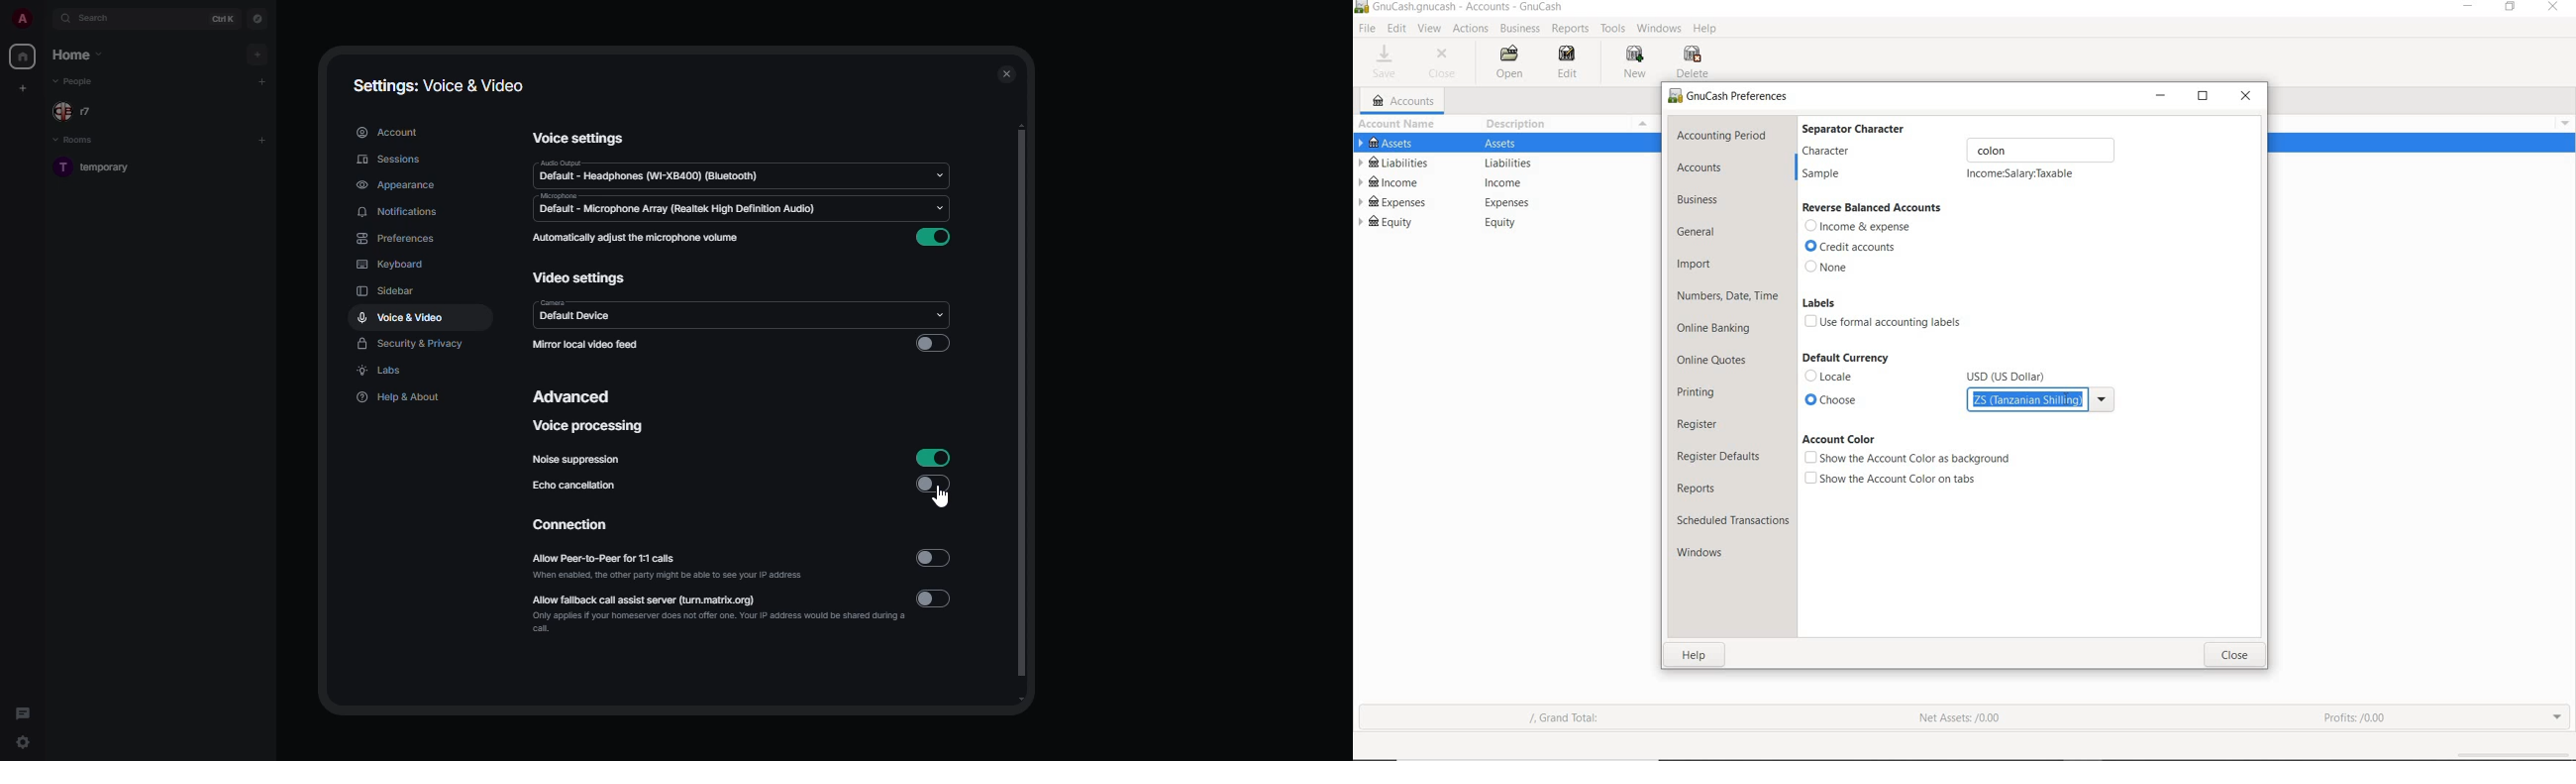 The width and height of the screenshot is (2576, 784). What do you see at coordinates (2028, 401) in the screenshot?
I see `highlight to enter new curreny` at bounding box center [2028, 401].